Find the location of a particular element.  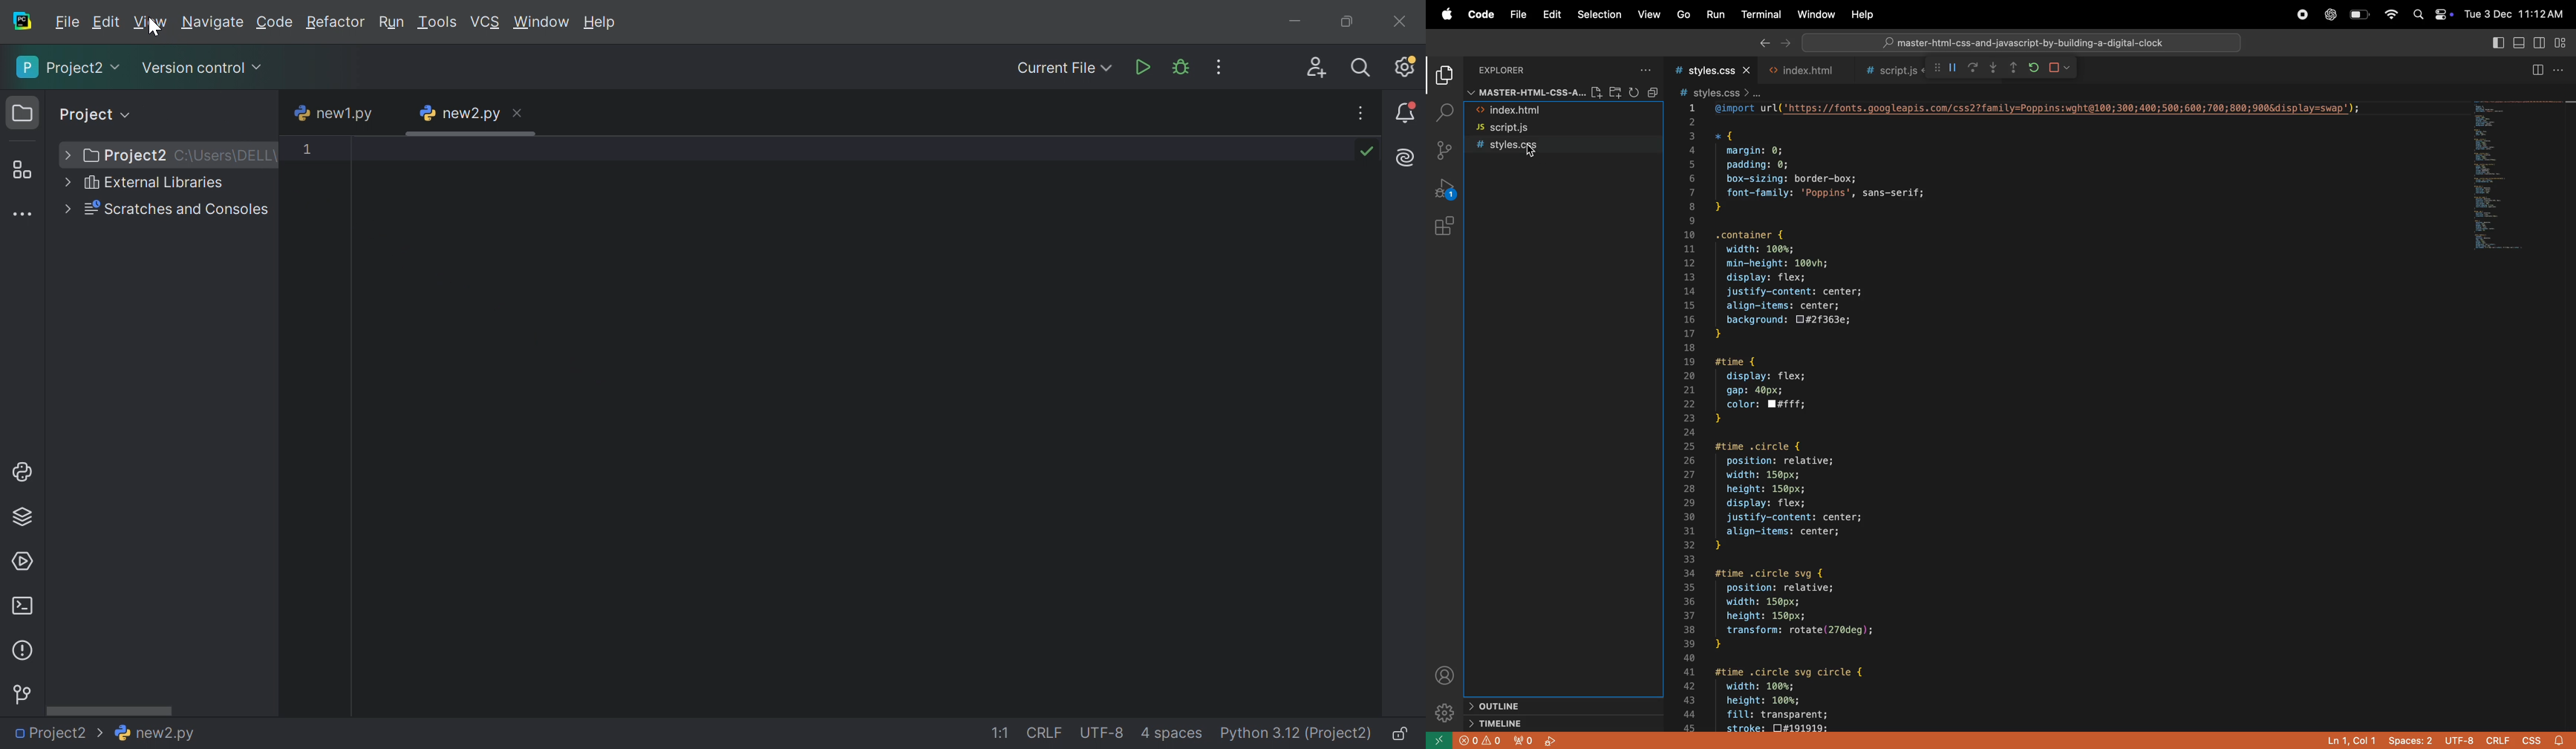

split editor is located at coordinates (2548, 70).